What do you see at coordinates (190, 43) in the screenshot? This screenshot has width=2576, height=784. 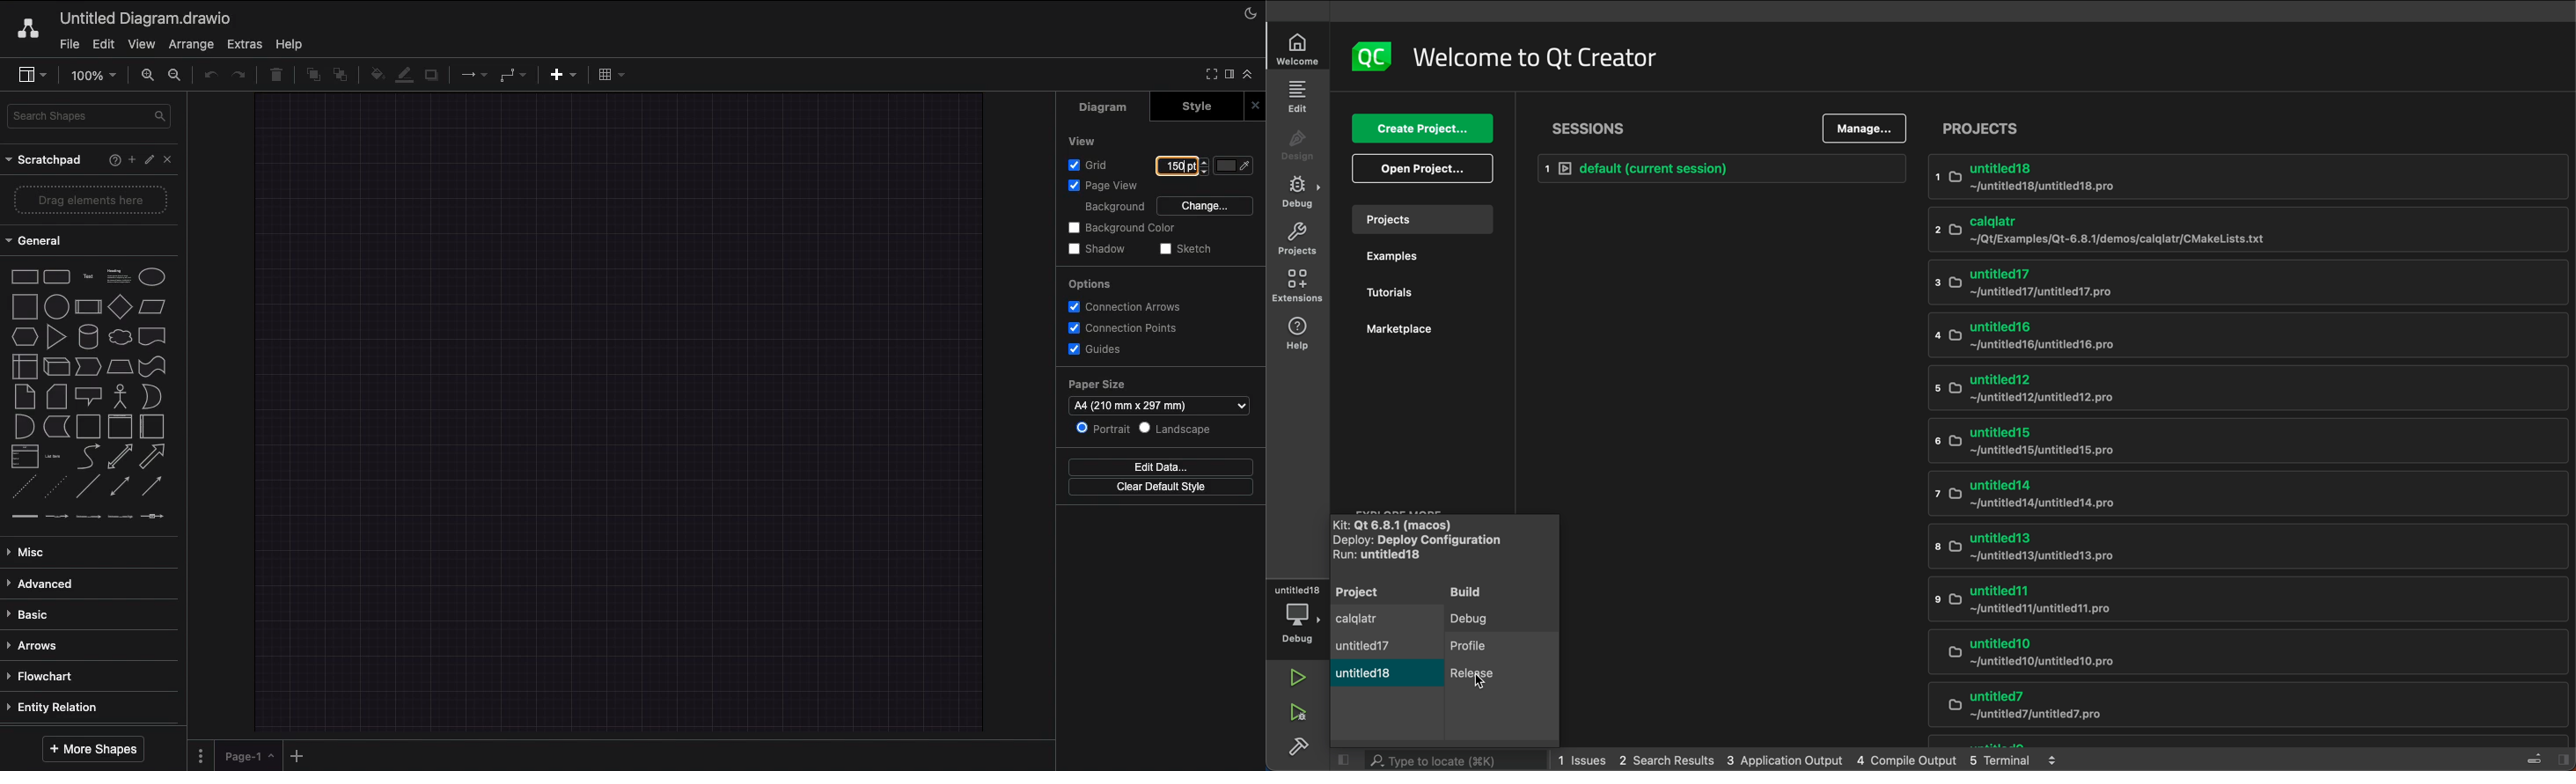 I see `Arrange` at bounding box center [190, 43].